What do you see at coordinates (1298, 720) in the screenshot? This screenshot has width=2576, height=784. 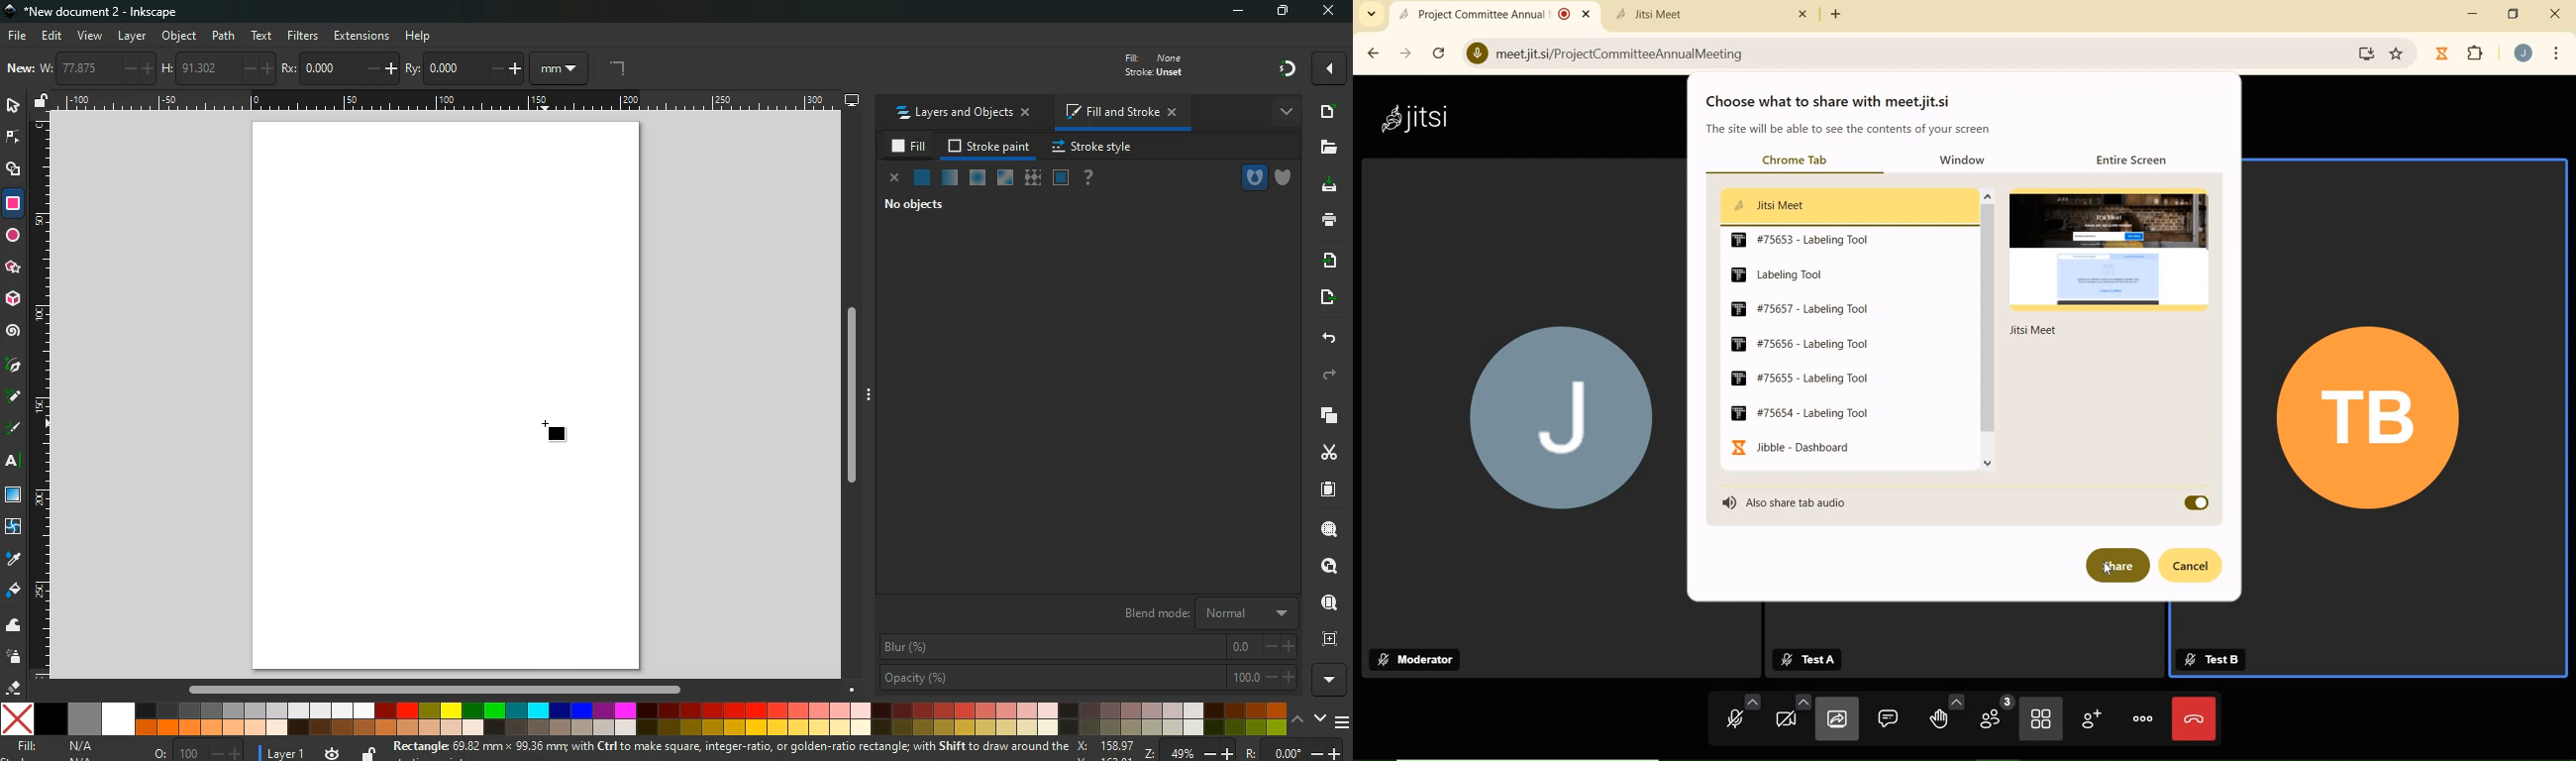 I see `up` at bounding box center [1298, 720].